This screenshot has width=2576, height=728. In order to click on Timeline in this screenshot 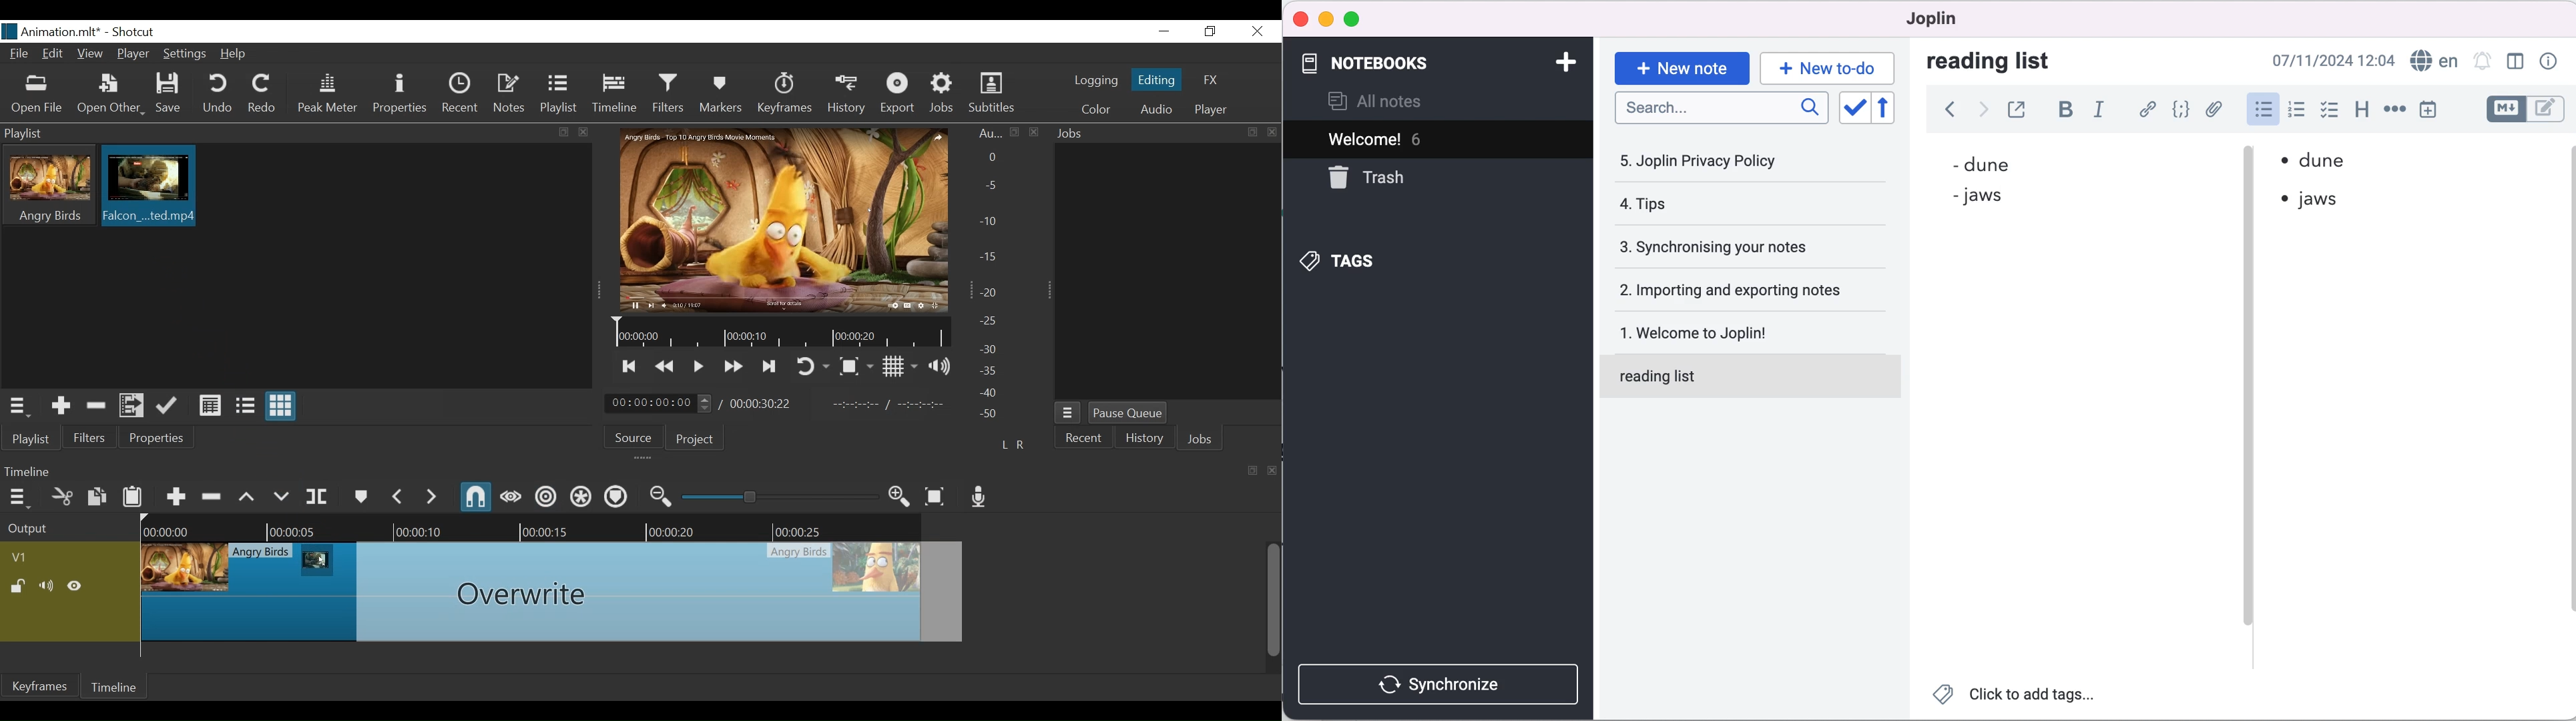, I will do `click(534, 527)`.